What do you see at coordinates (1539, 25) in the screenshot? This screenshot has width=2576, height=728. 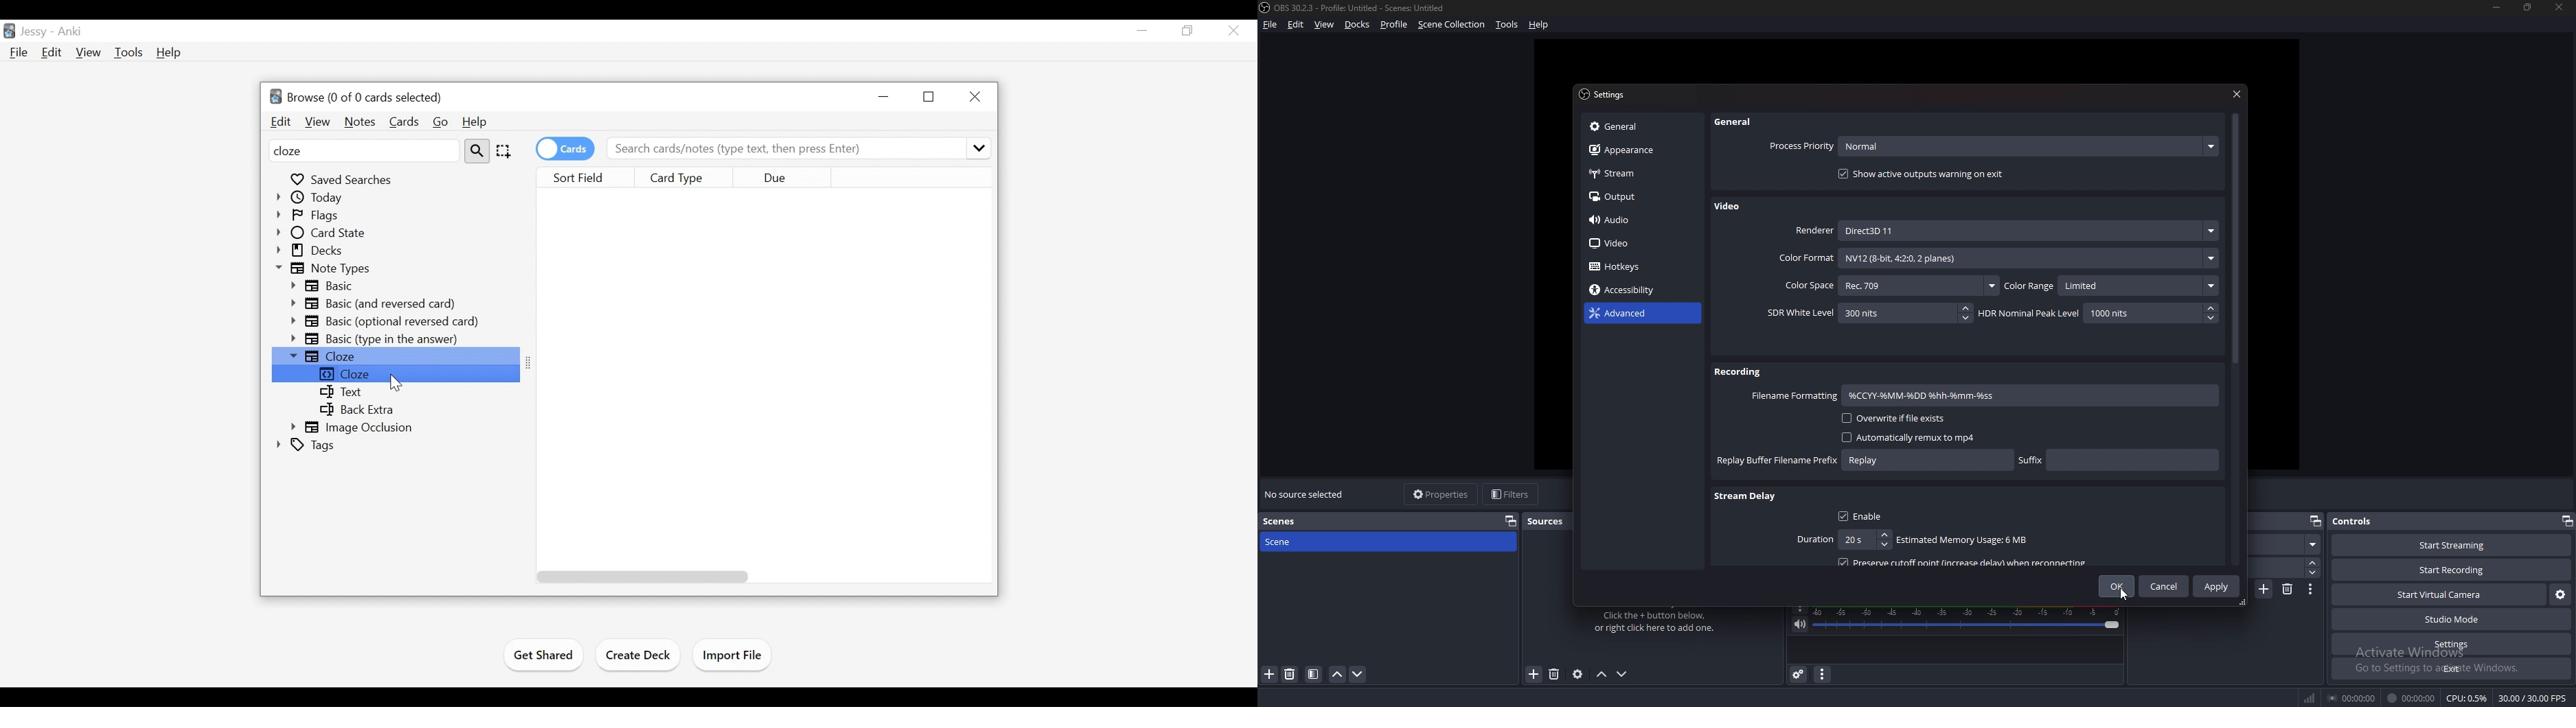 I see `help` at bounding box center [1539, 25].